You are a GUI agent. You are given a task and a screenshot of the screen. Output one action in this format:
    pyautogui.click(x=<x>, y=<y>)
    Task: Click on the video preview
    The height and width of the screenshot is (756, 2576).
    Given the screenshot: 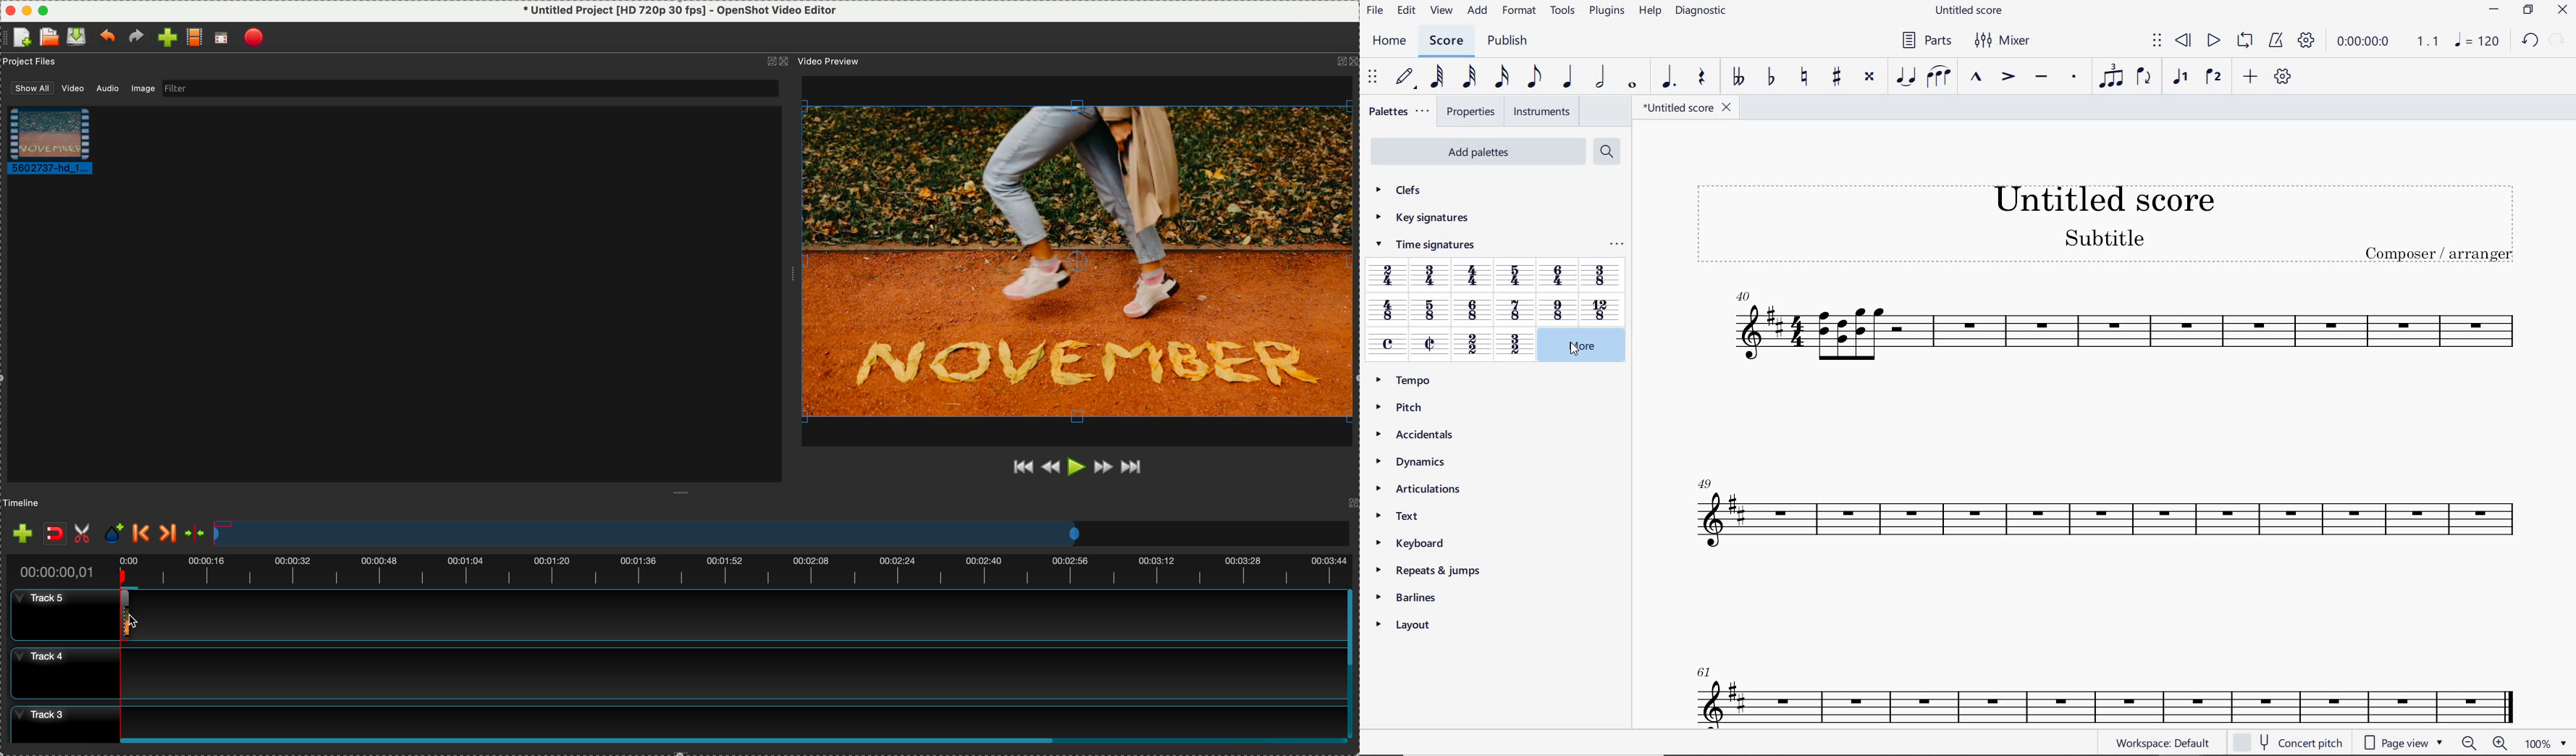 What is the action you would take?
    pyautogui.click(x=1080, y=261)
    